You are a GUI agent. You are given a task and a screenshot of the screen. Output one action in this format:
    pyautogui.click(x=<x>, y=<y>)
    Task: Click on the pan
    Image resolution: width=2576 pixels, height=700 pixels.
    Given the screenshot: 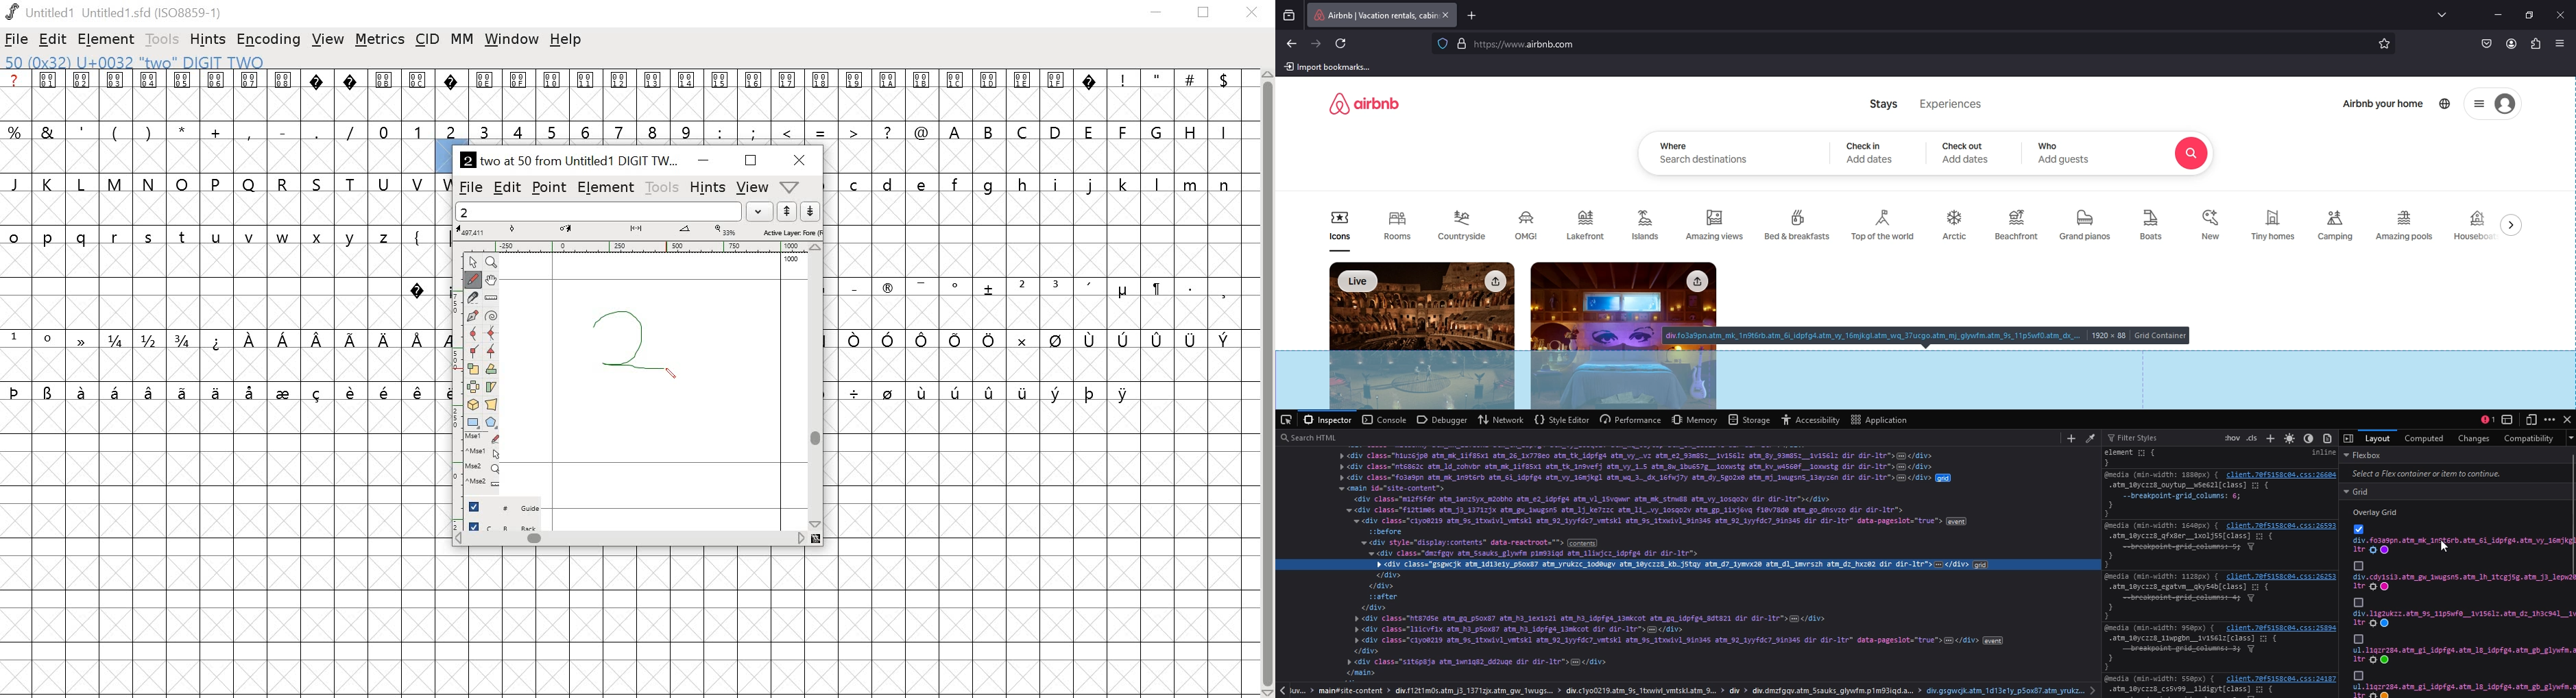 What is the action you would take?
    pyautogui.click(x=490, y=281)
    